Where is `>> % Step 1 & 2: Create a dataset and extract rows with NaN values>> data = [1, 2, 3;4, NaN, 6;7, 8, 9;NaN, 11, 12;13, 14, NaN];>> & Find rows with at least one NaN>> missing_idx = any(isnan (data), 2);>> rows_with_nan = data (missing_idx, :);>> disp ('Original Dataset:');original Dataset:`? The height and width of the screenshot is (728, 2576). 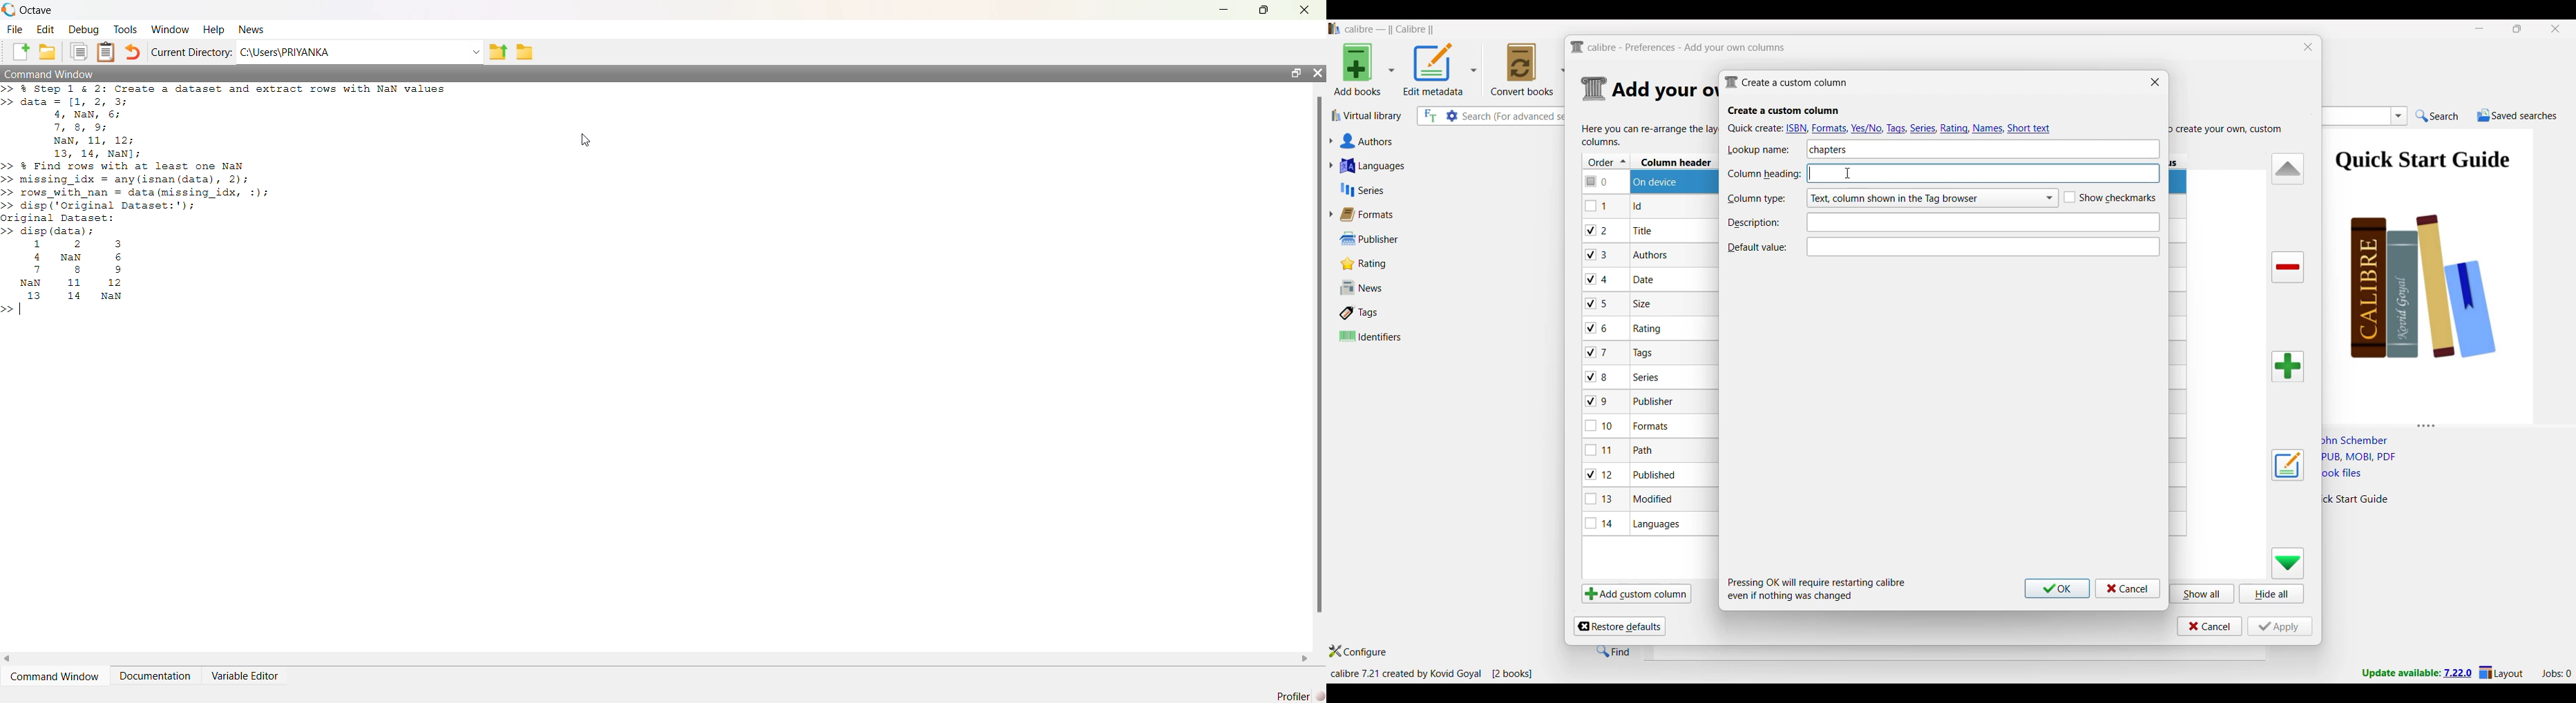 >> % Step 1 & 2: Create a dataset and extract rows with NaN values>> data = [1, 2, 3;4, NaN, 6;7, 8, 9;NaN, 11, 12;13, 14, NaN];>> & Find rows with at least one NaN>> missing_idx = any(isnan (data), 2);>> rows_with_nan = data (missing_idx, :);>> disp ('Original Dataset:');original Dataset: is located at coordinates (227, 153).